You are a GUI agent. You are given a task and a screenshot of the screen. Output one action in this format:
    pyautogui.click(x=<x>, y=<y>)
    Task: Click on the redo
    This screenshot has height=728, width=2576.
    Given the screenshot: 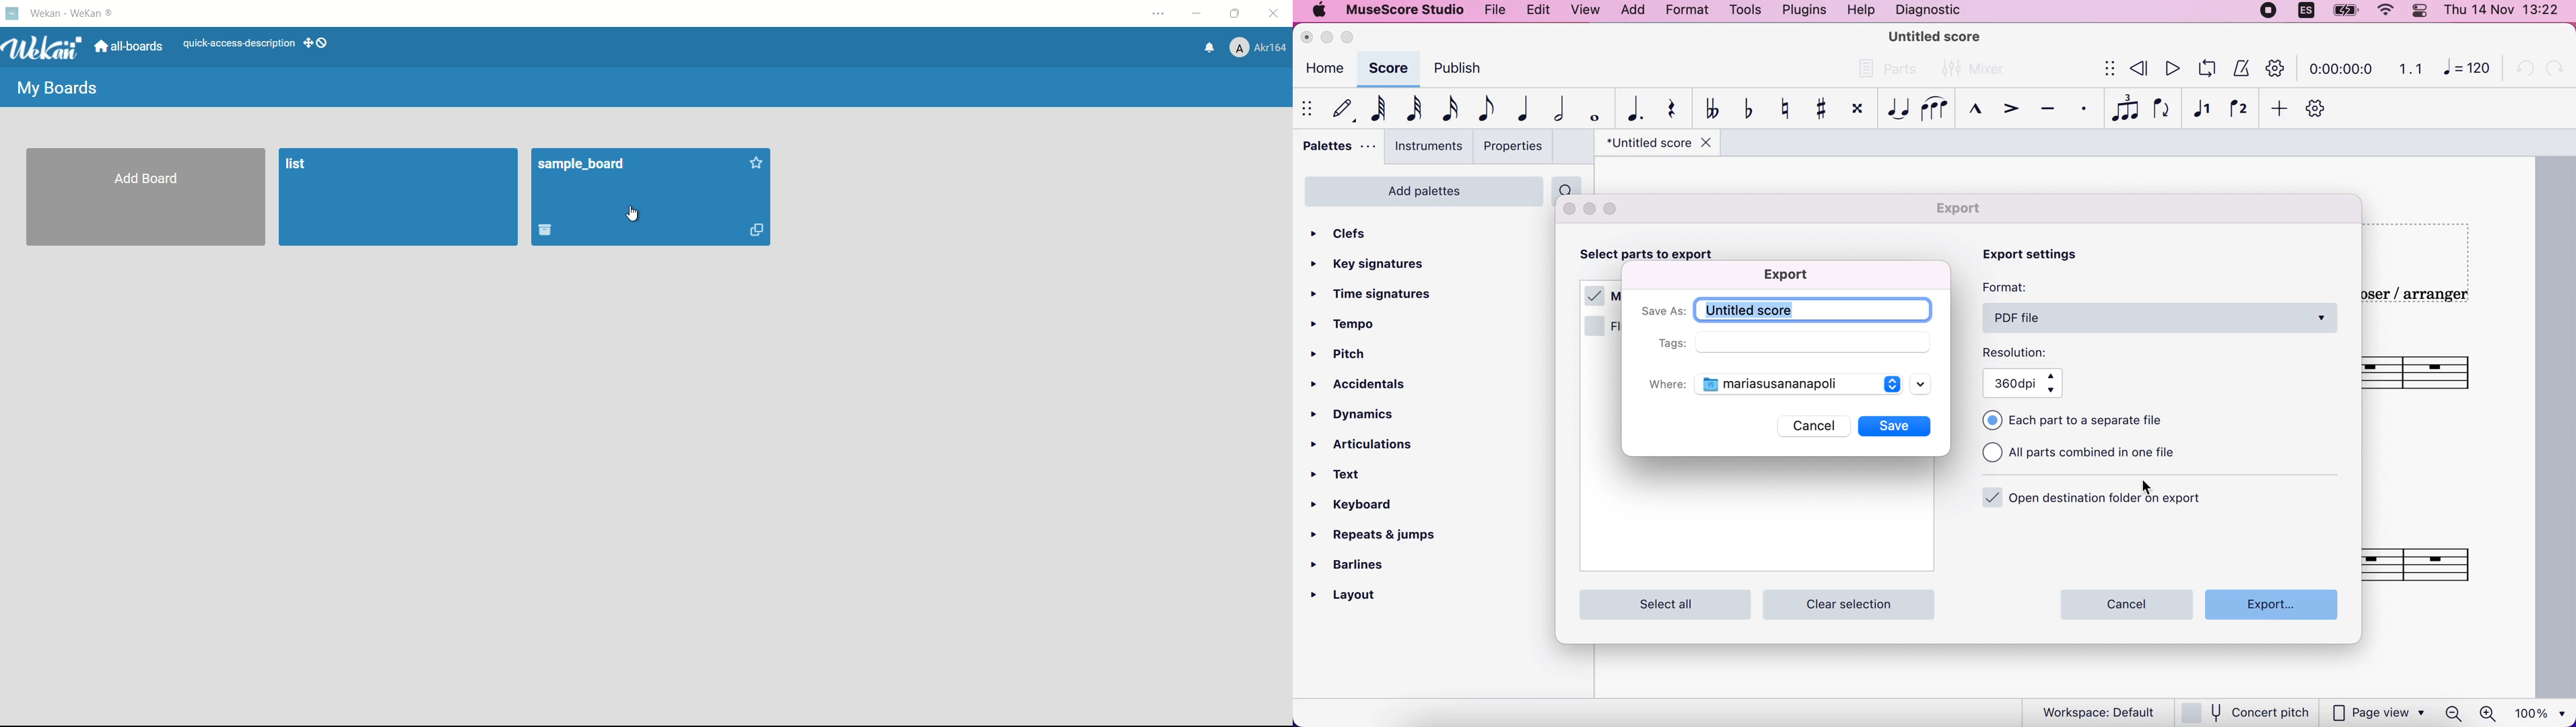 What is the action you would take?
    pyautogui.click(x=2555, y=71)
    